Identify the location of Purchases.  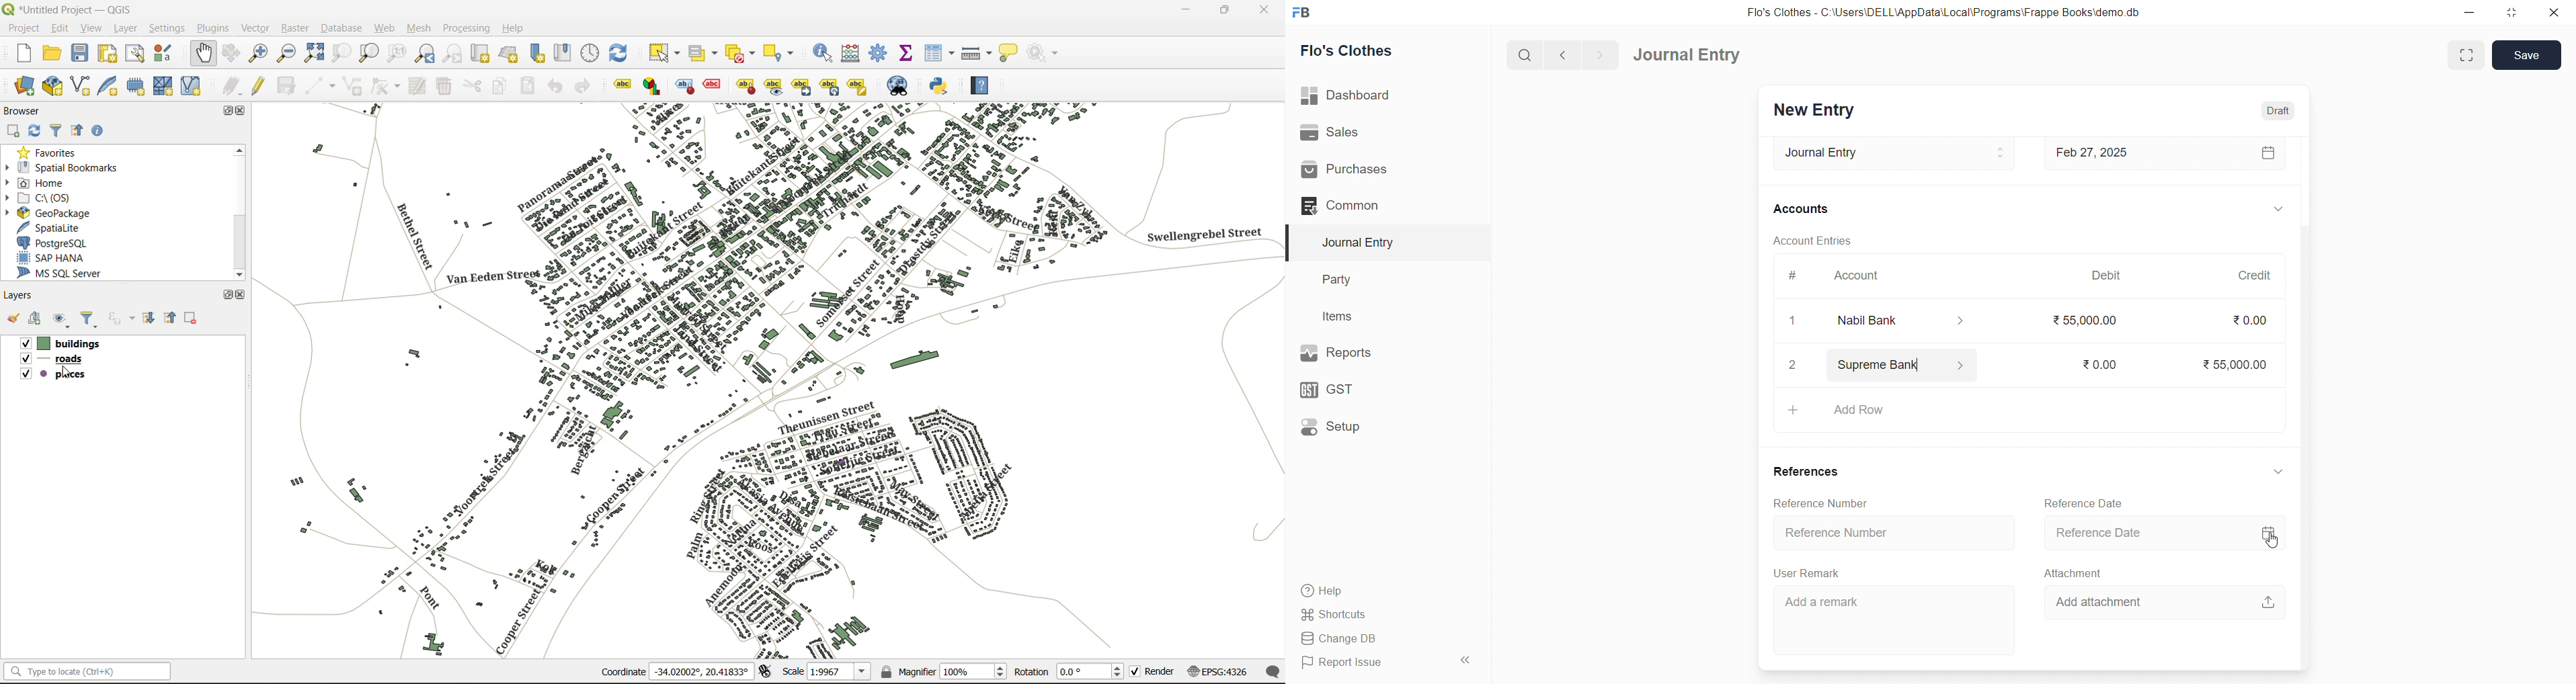
(1367, 171).